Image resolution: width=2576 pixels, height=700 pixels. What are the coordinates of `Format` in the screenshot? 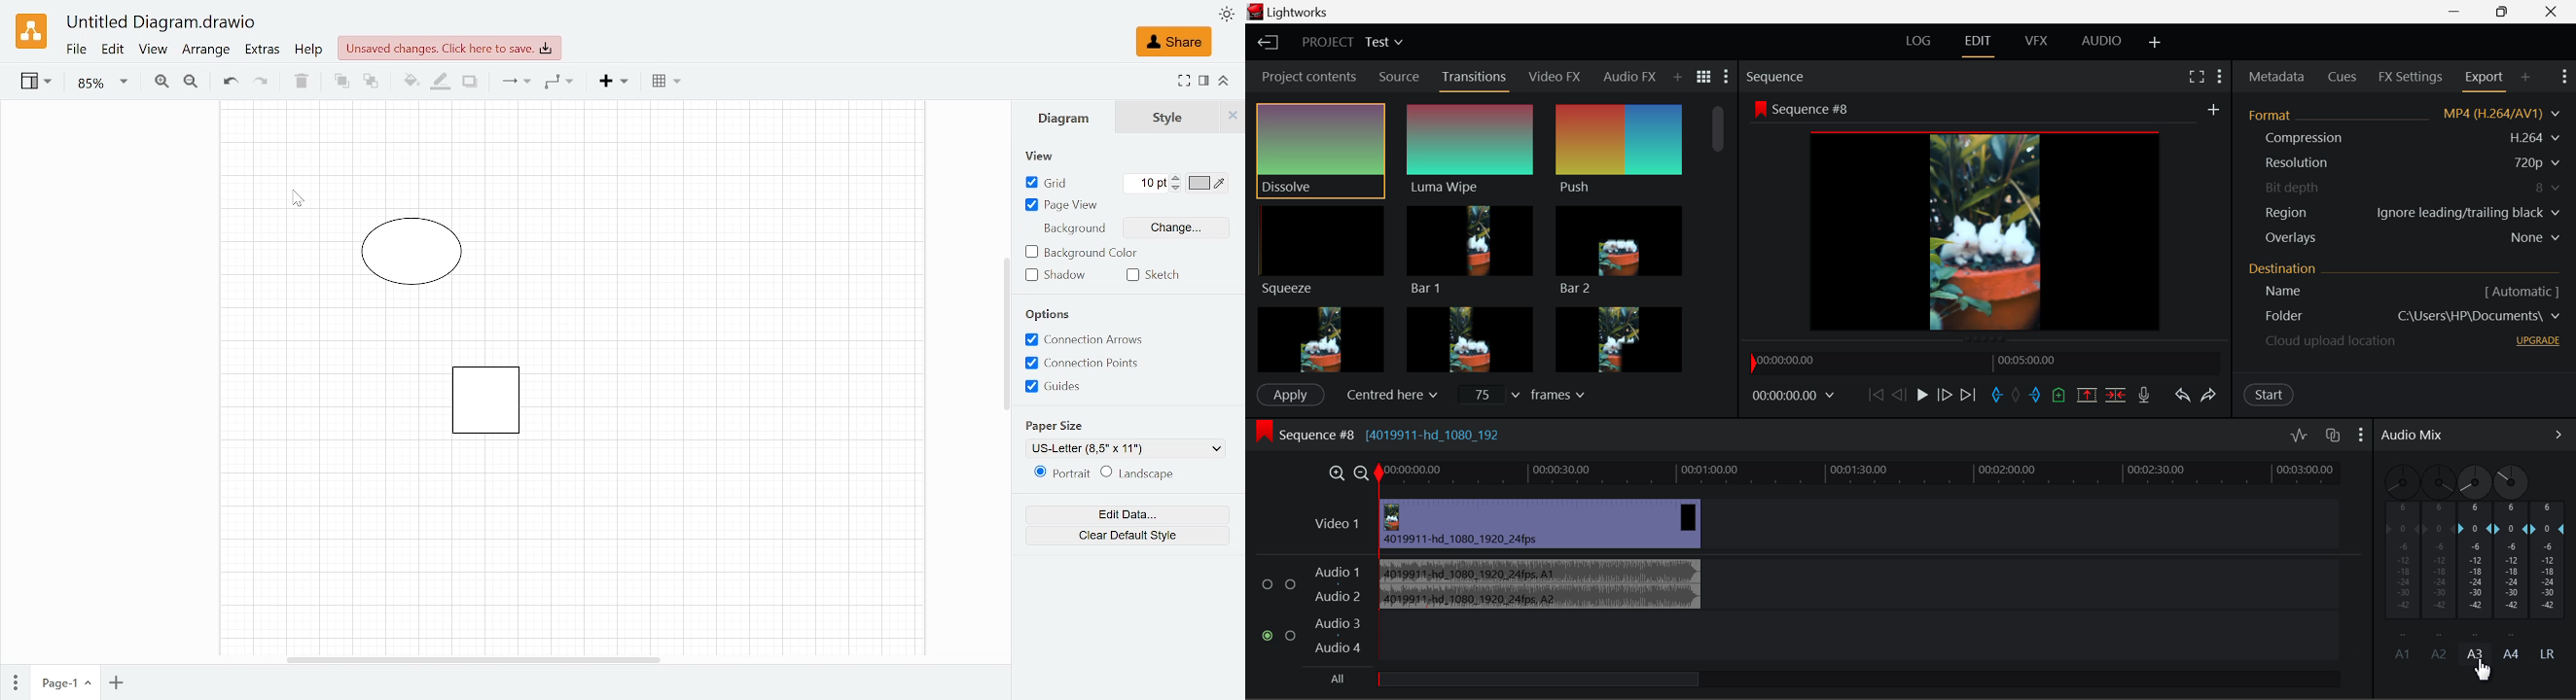 It's located at (1204, 81).